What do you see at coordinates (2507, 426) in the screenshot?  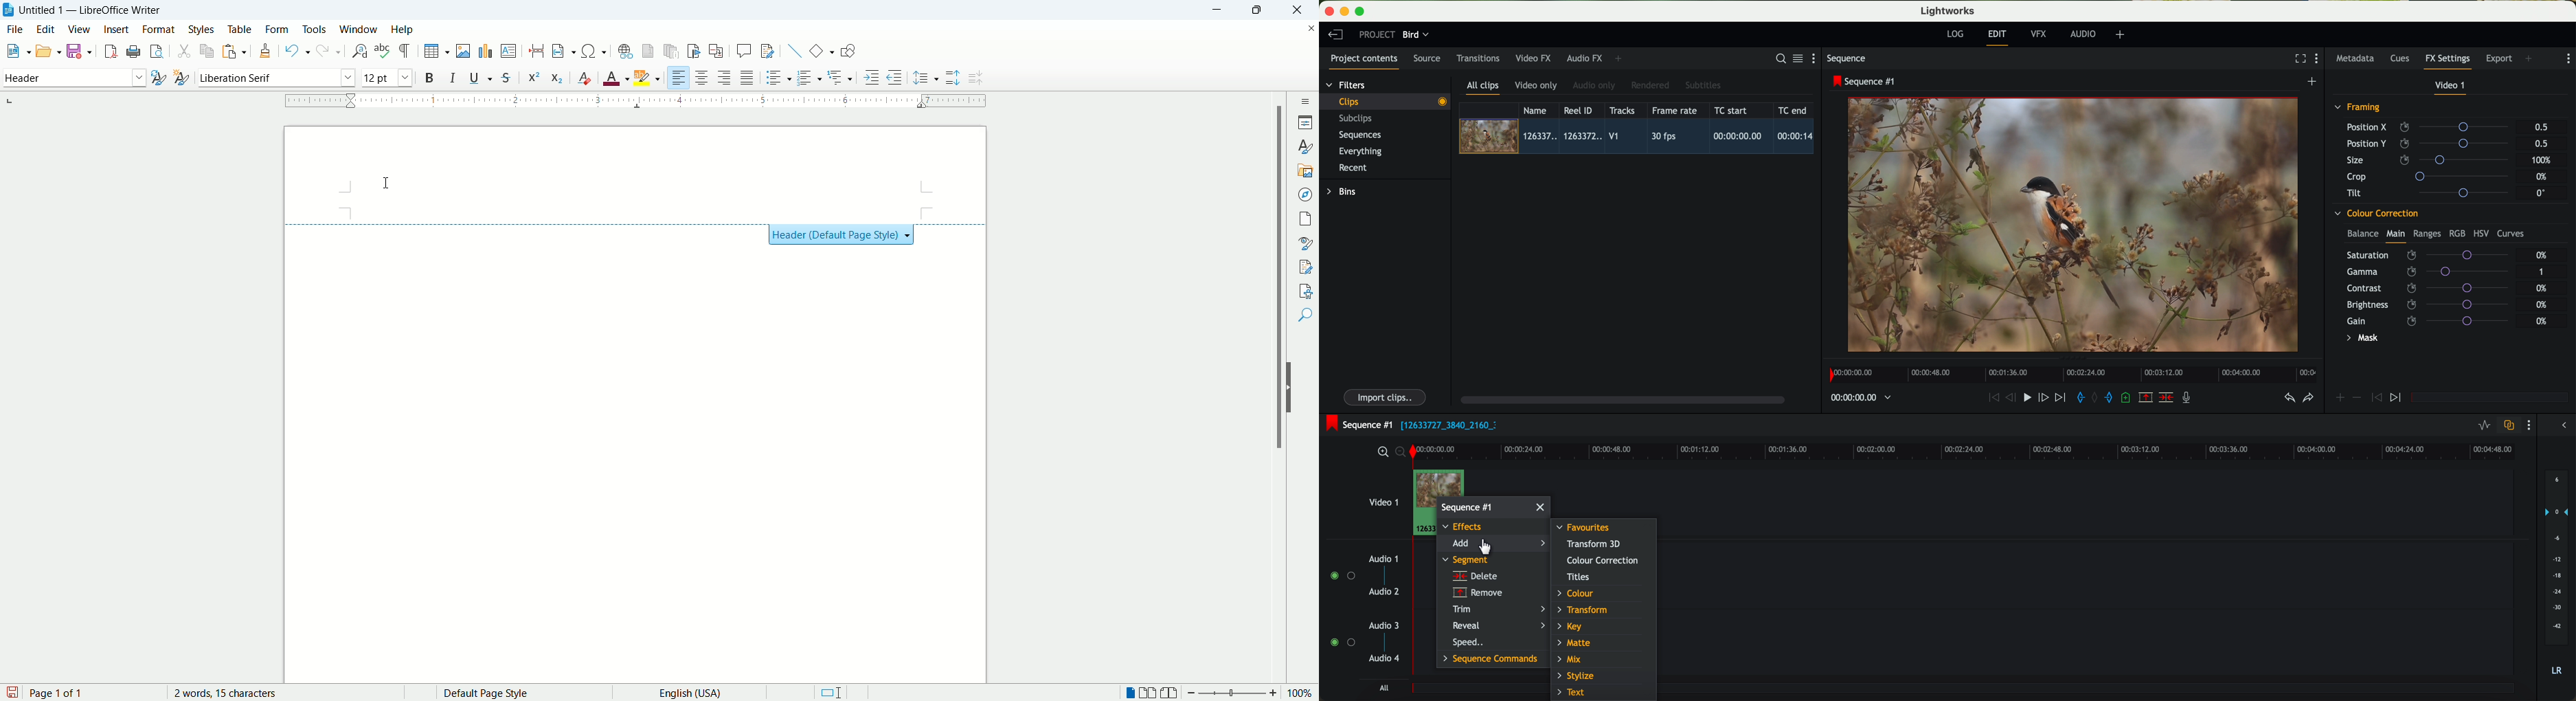 I see `toggle auto track sync` at bounding box center [2507, 426].